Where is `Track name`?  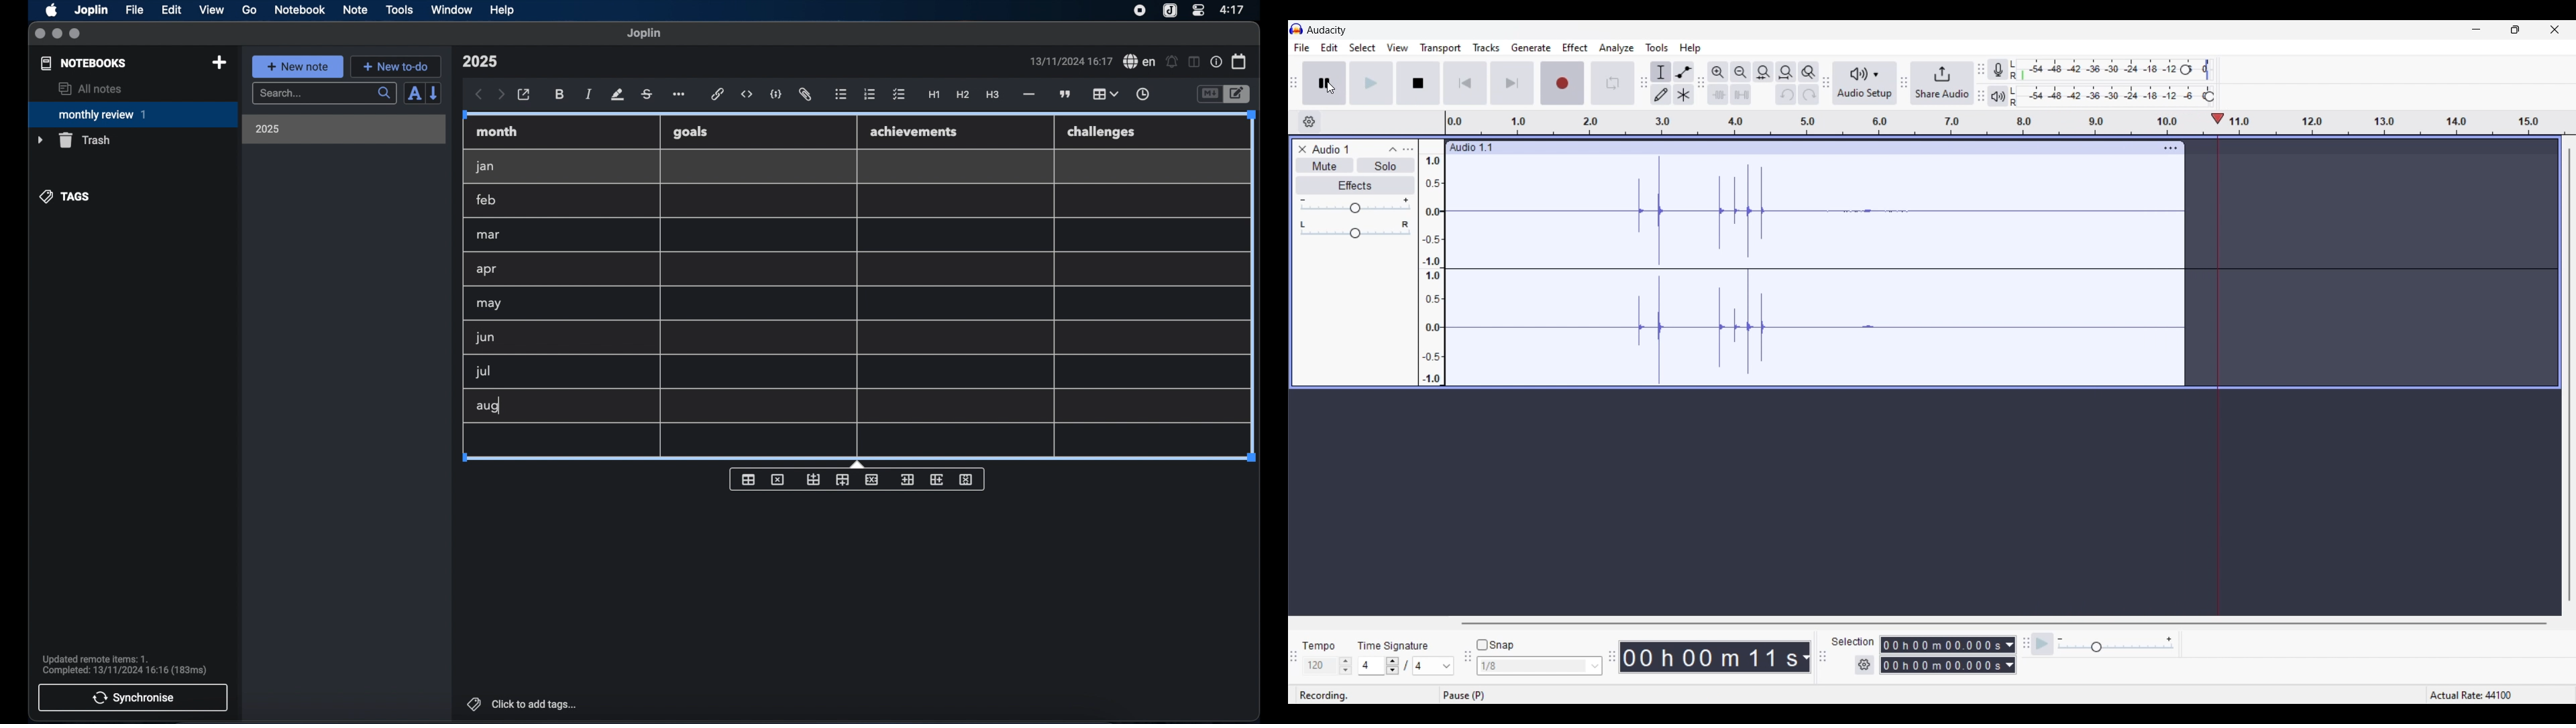 Track name is located at coordinates (1472, 147).